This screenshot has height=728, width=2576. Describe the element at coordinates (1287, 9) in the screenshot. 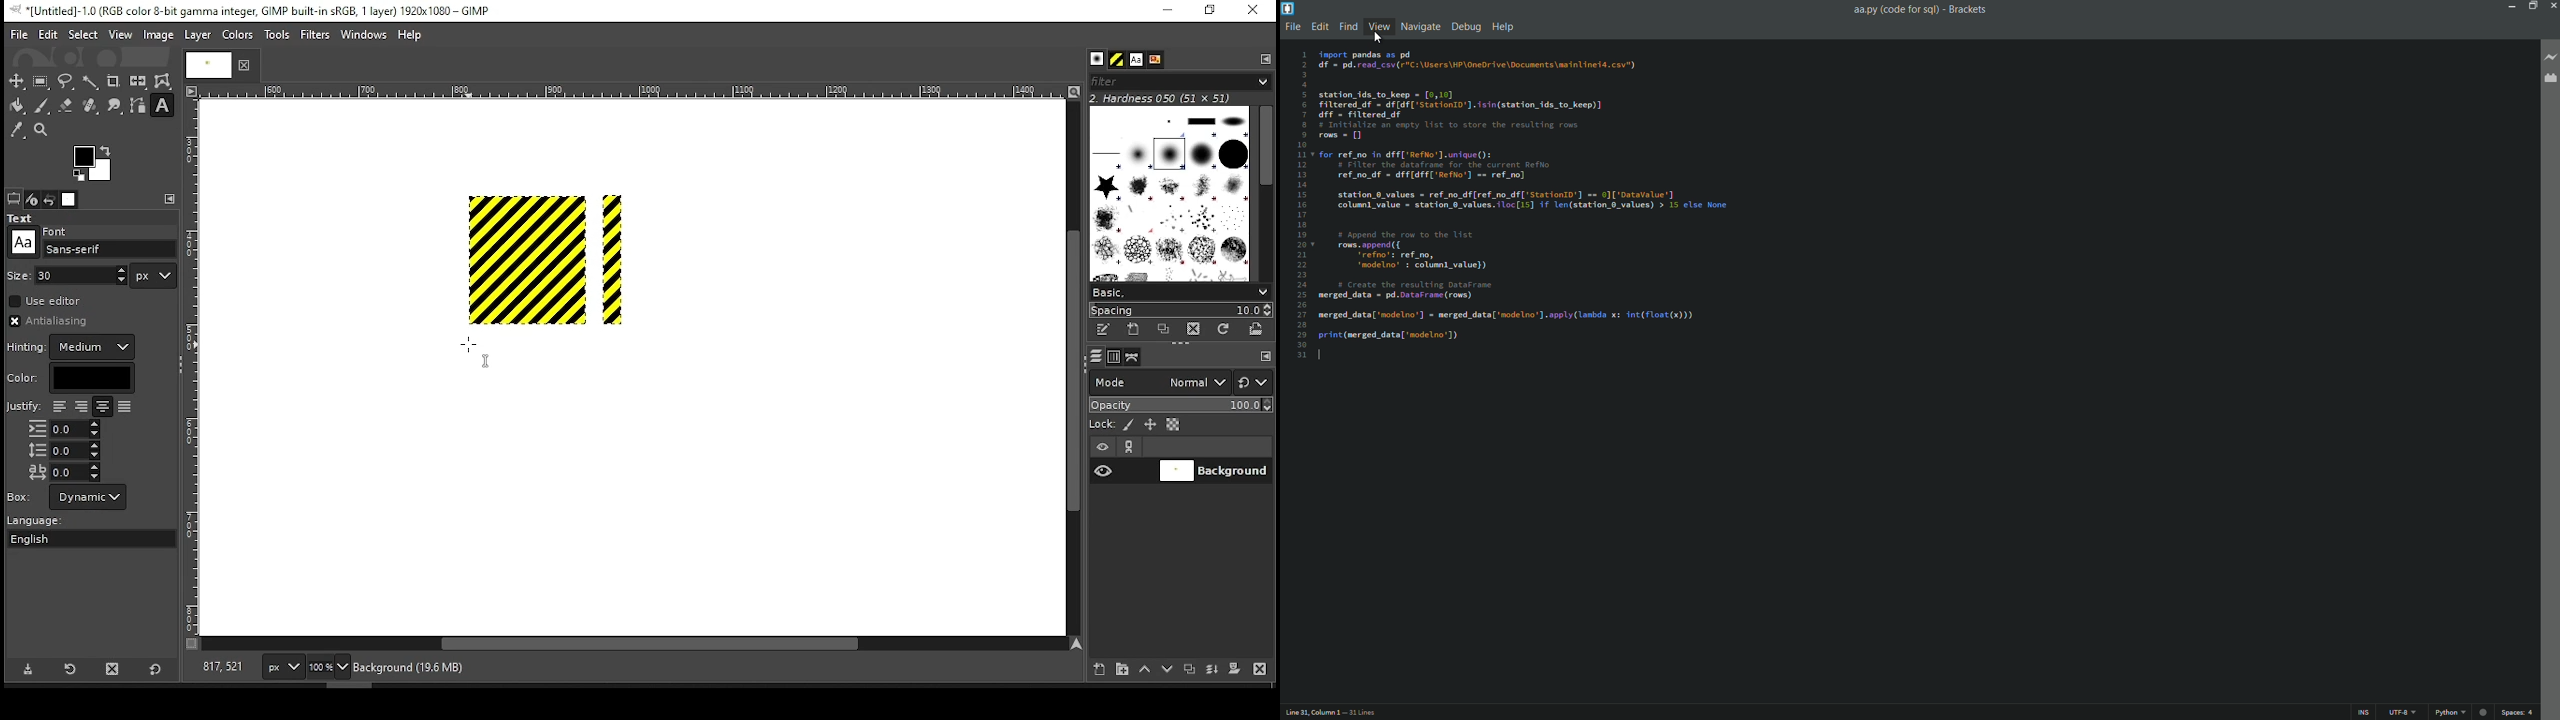

I see `app icon` at that location.